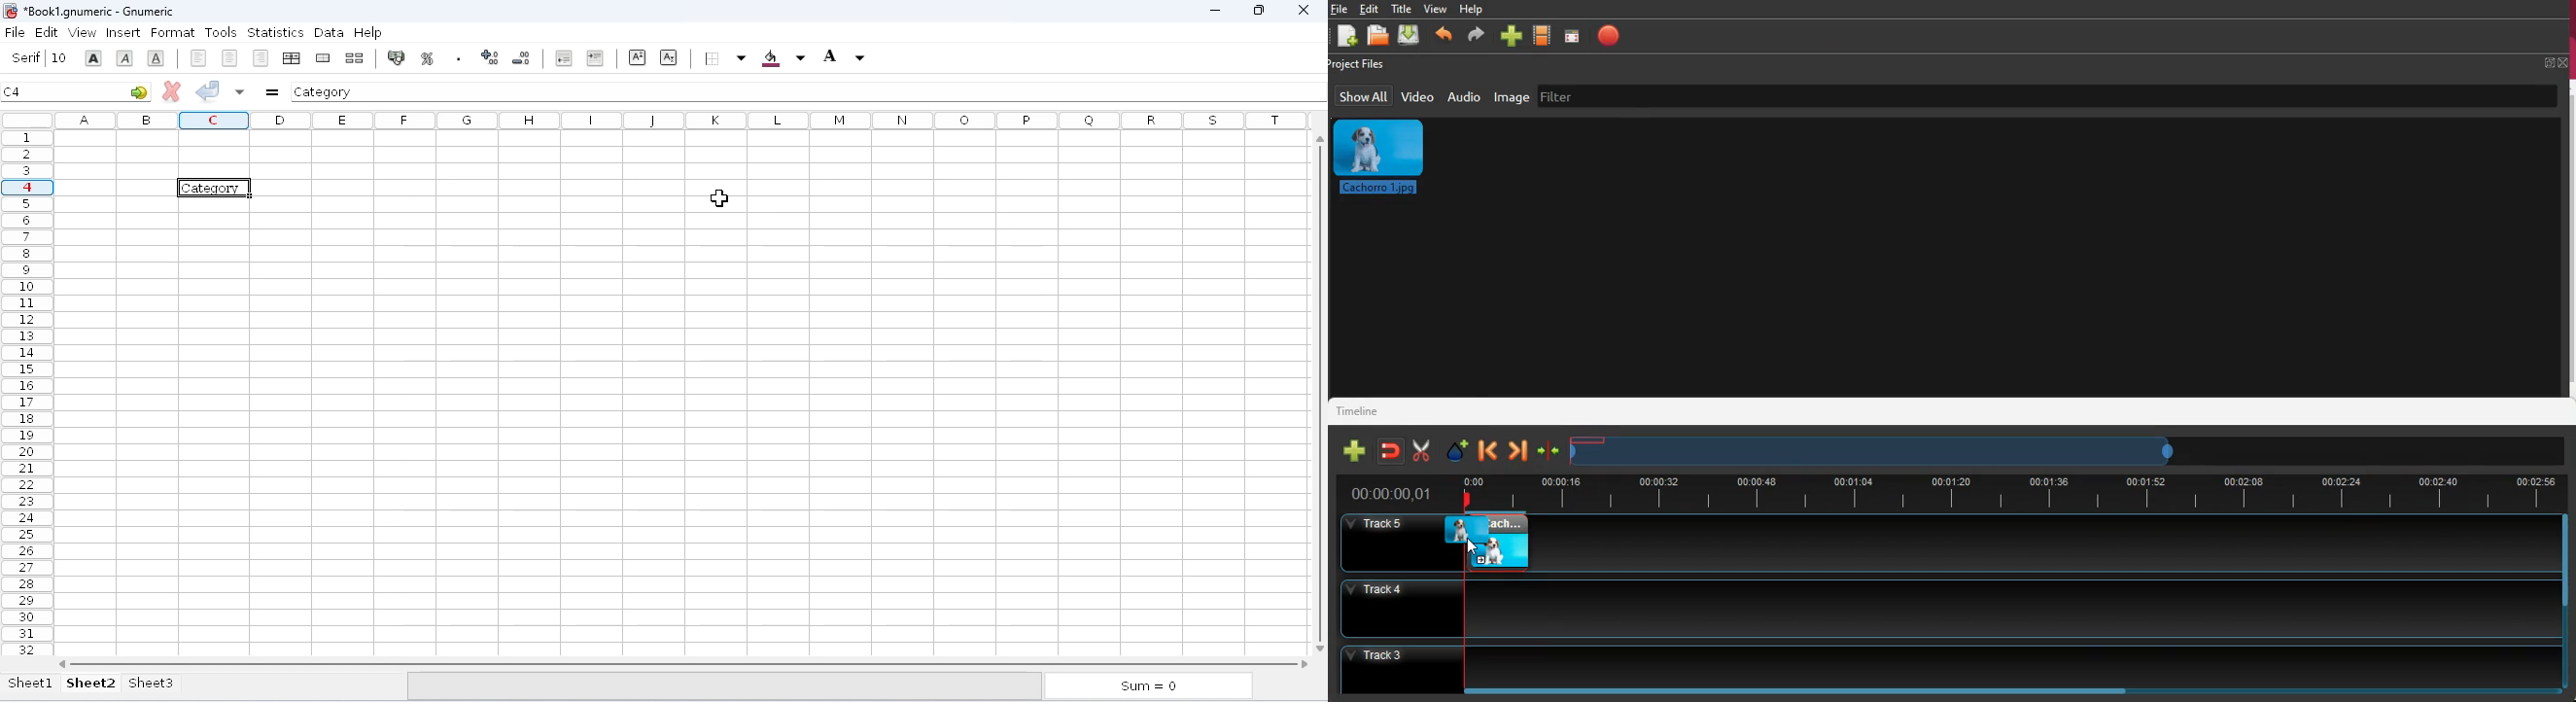  Describe the element at coordinates (139, 91) in the screenshot. I see `go-to` at that location.